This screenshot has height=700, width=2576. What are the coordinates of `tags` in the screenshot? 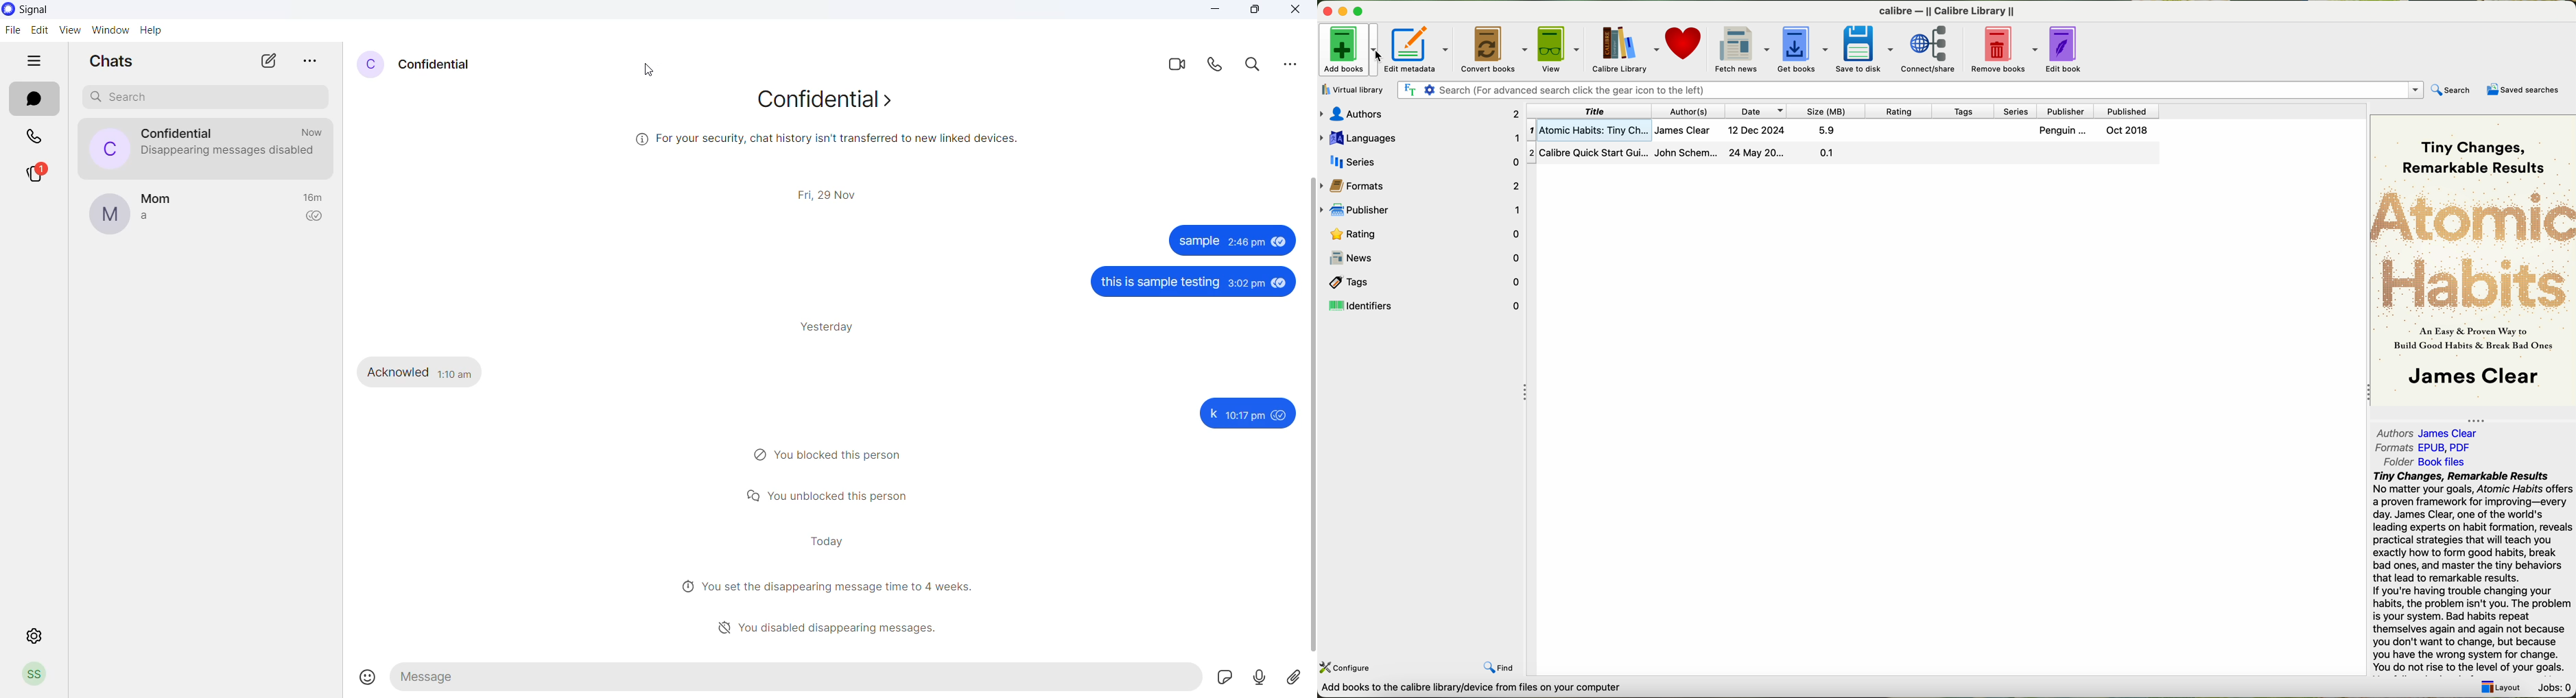 It's located at (1421, 281).